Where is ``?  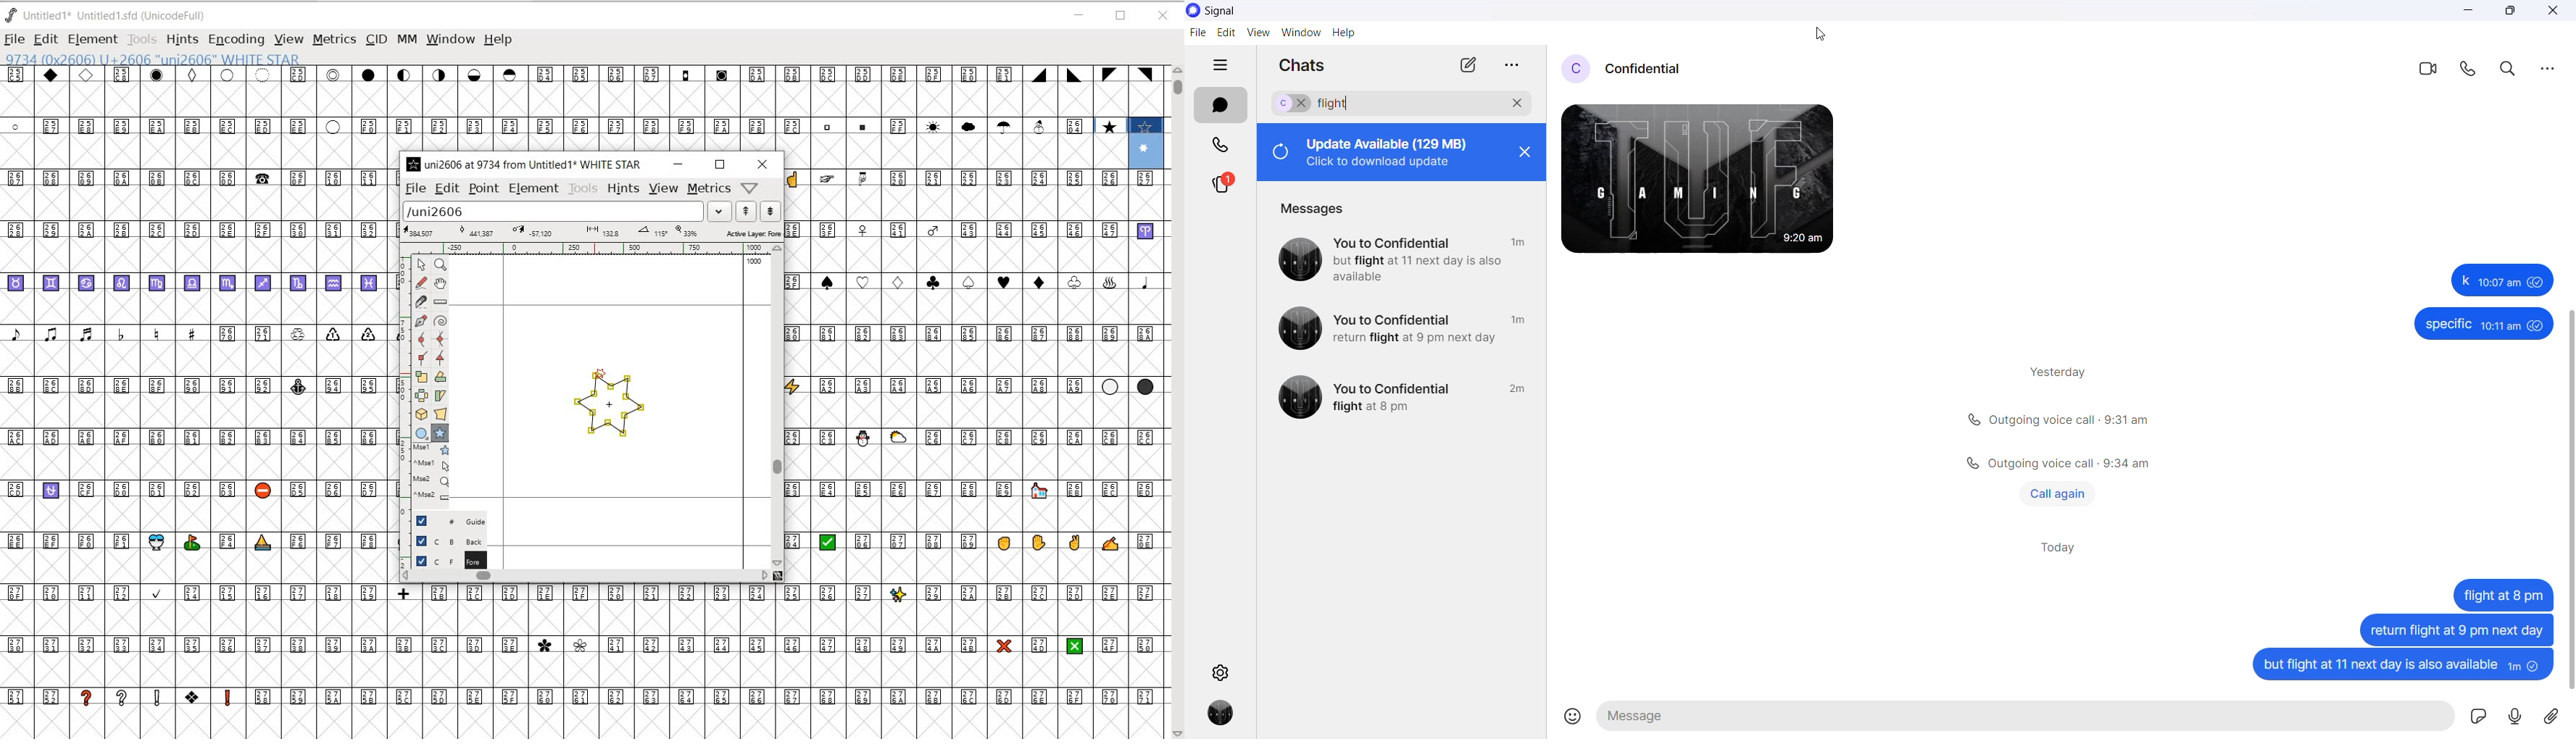  is located at coordinates (2454, 629).